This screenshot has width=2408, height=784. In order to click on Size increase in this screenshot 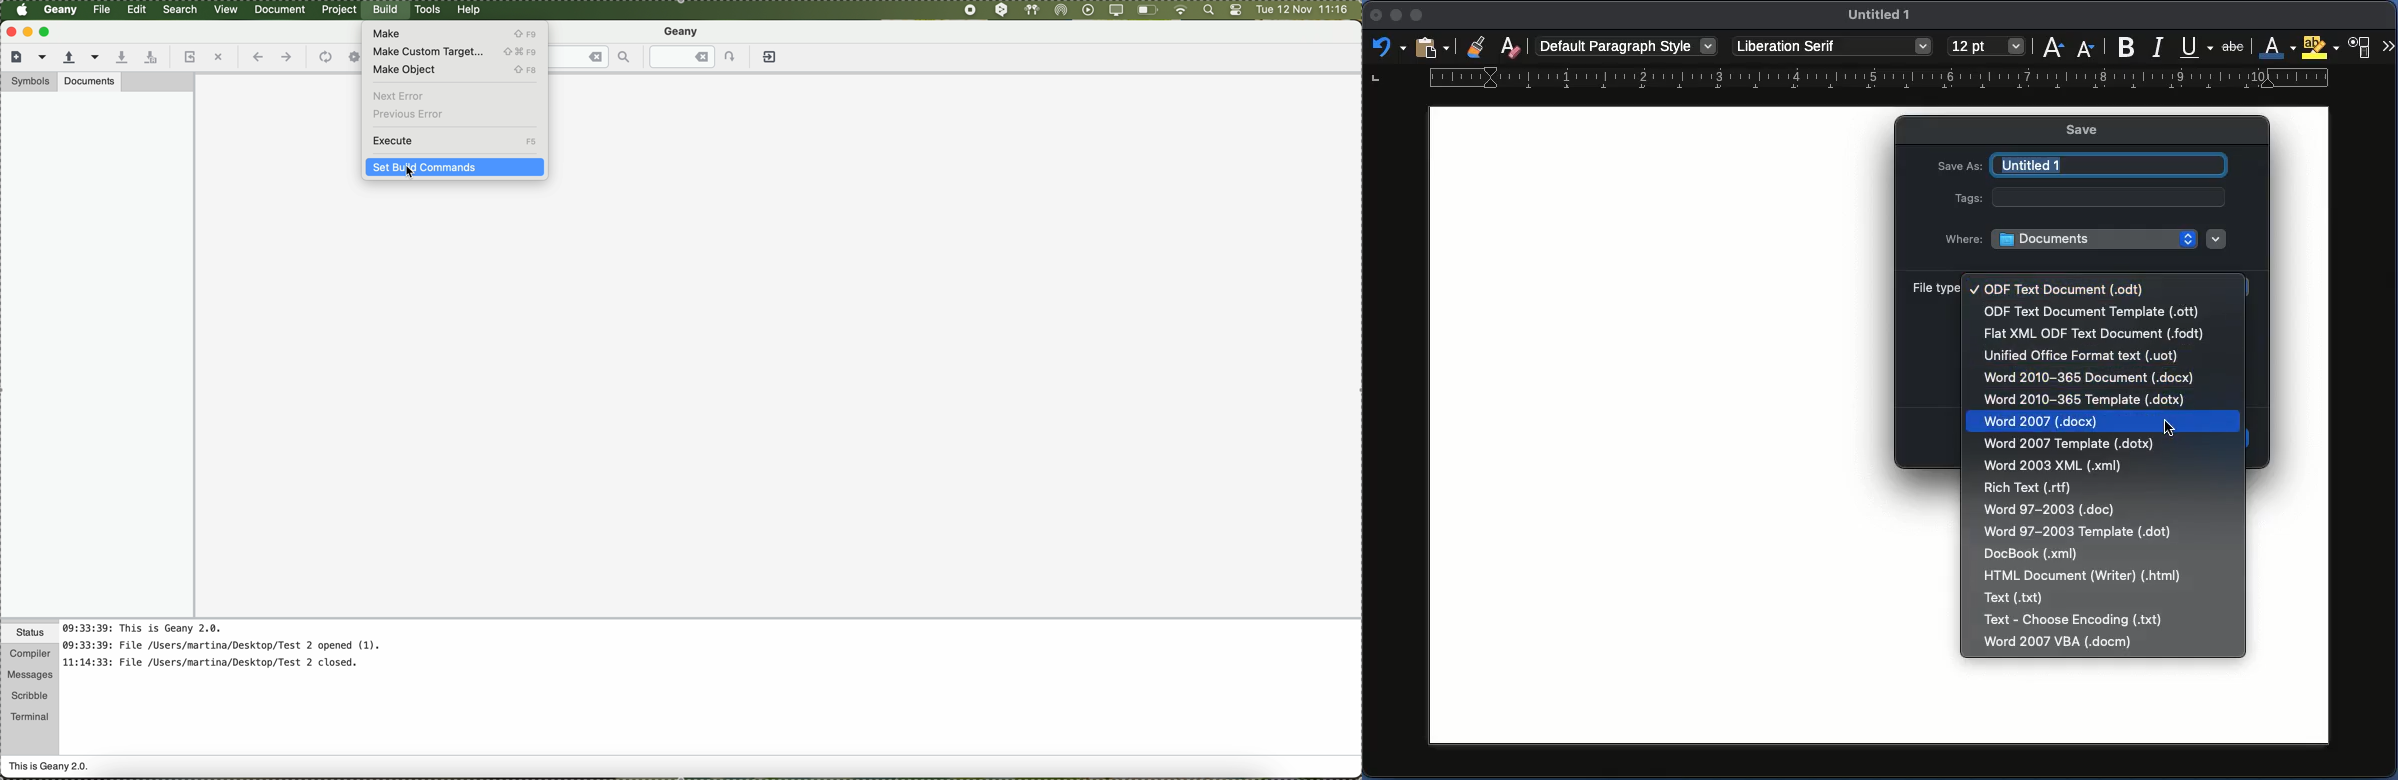, I will do `click(2055, 47)`.